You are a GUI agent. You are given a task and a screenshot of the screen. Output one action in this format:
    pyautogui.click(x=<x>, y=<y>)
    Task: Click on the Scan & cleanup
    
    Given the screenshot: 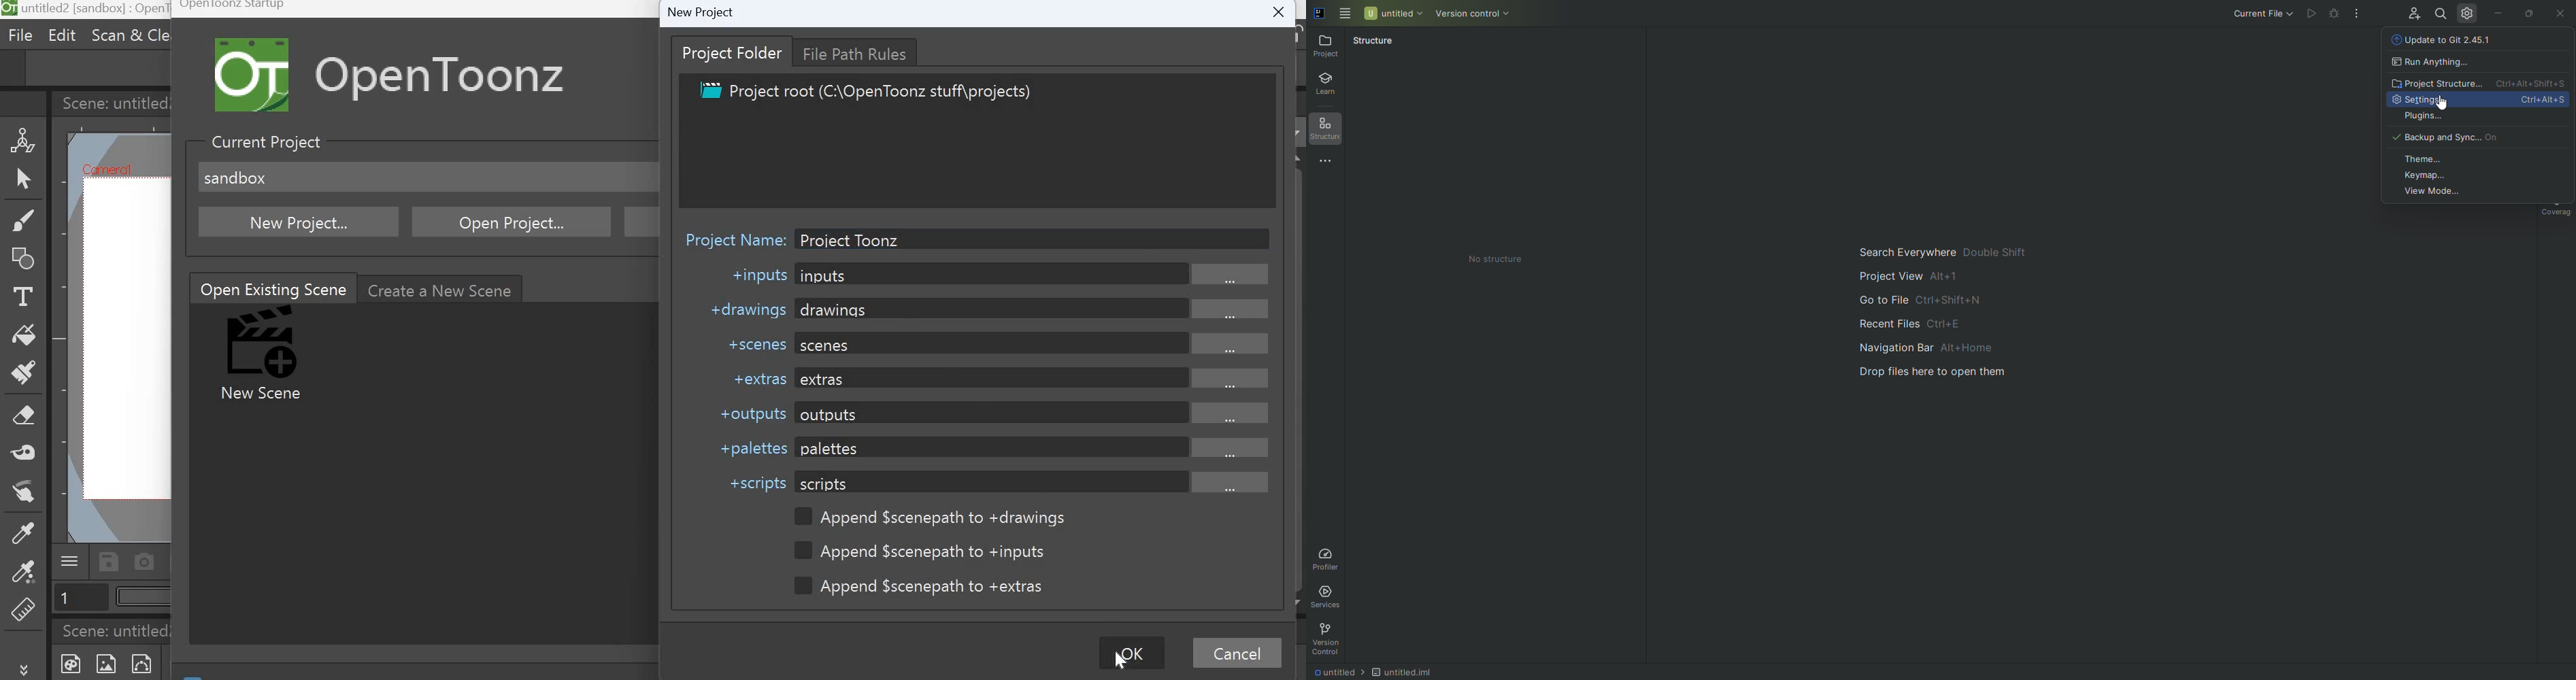 What is the action you would take?
    pyautogui.click(x=129, y=34)
    